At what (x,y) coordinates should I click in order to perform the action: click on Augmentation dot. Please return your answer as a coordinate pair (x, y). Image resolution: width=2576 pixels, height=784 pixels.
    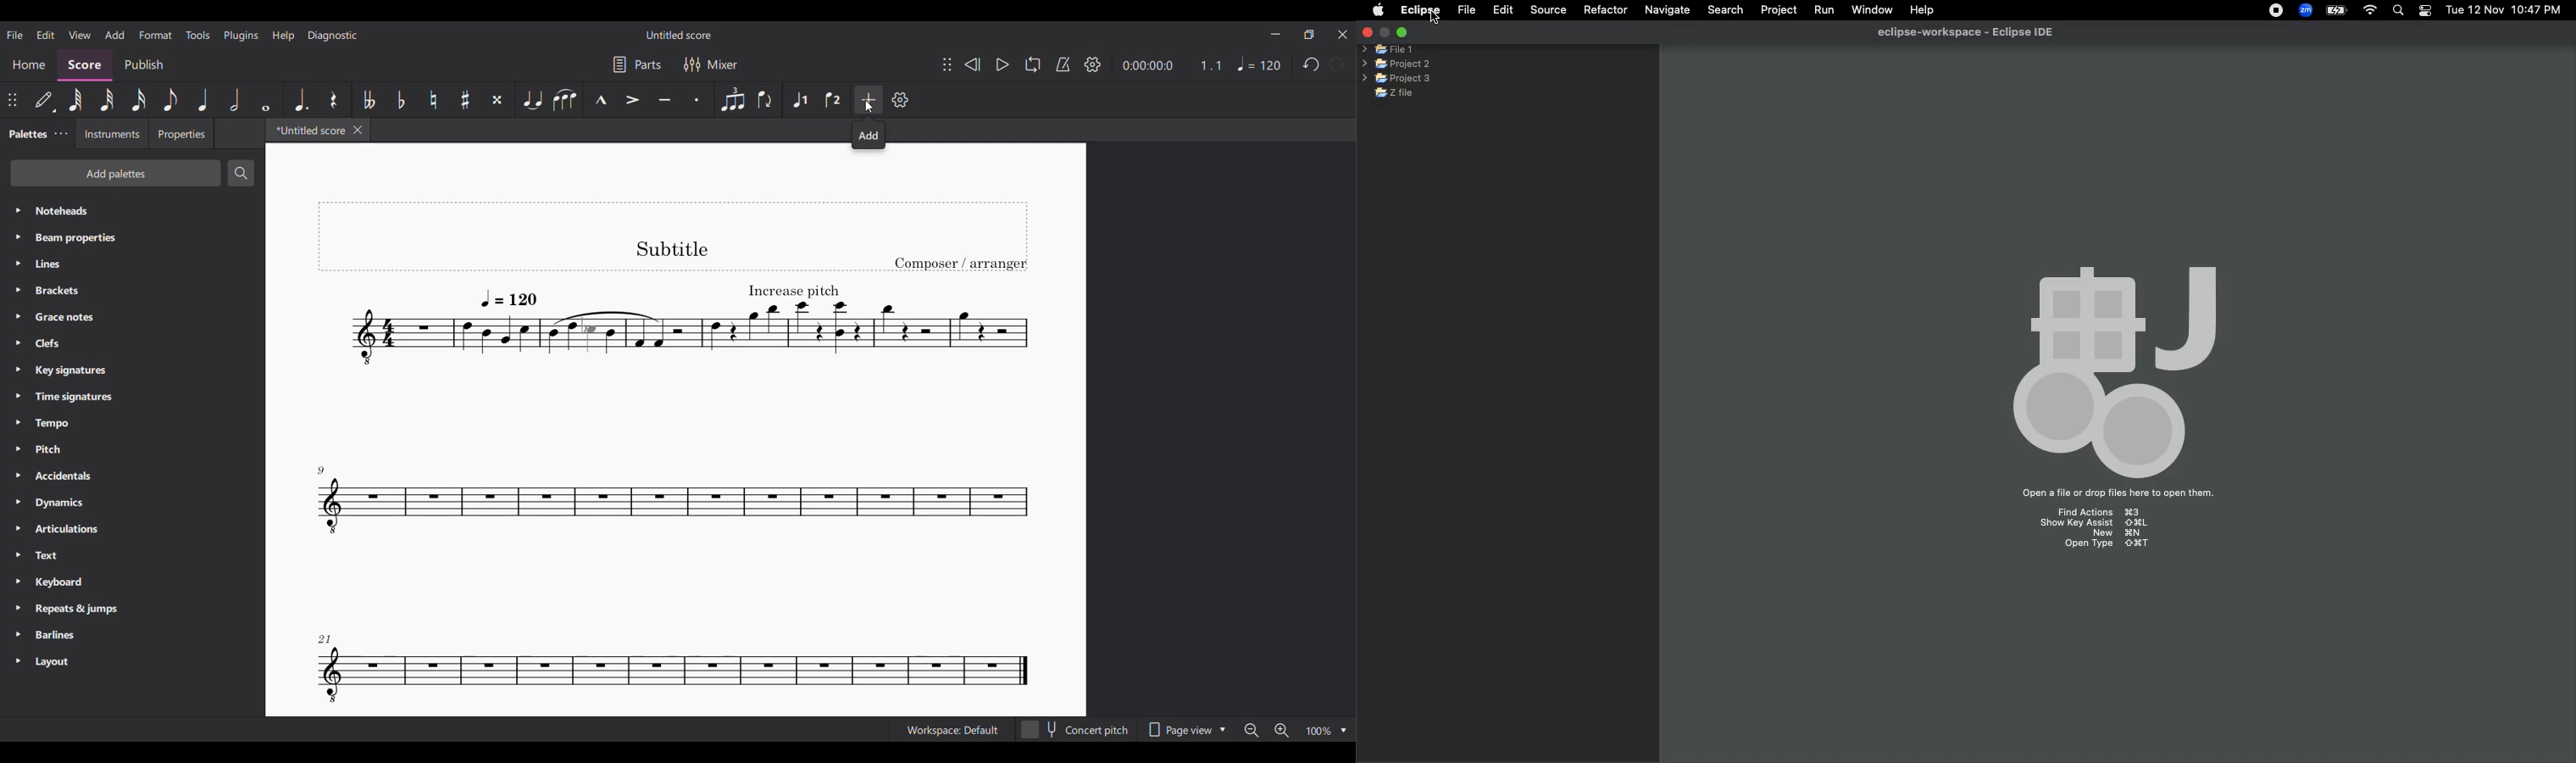
    Looking at the image, I should click on (300, 100).